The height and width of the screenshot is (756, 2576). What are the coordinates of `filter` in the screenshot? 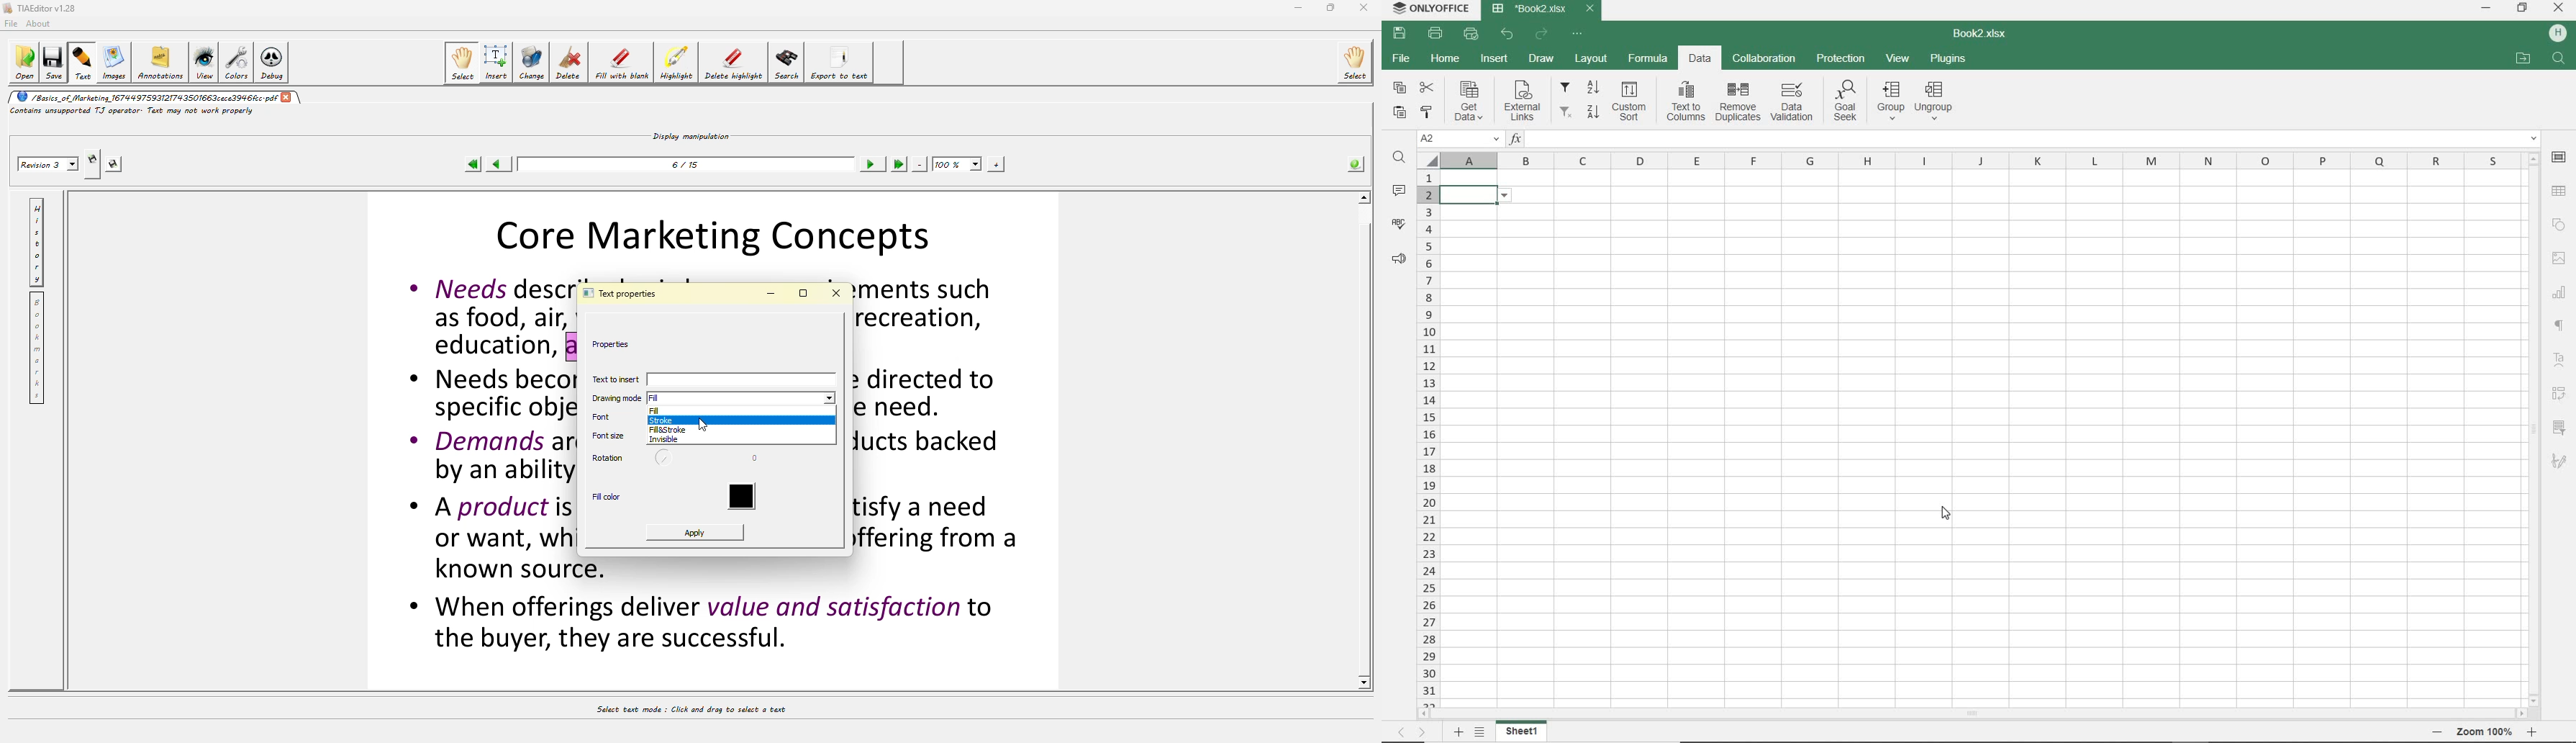 It's located at (1566, 88).